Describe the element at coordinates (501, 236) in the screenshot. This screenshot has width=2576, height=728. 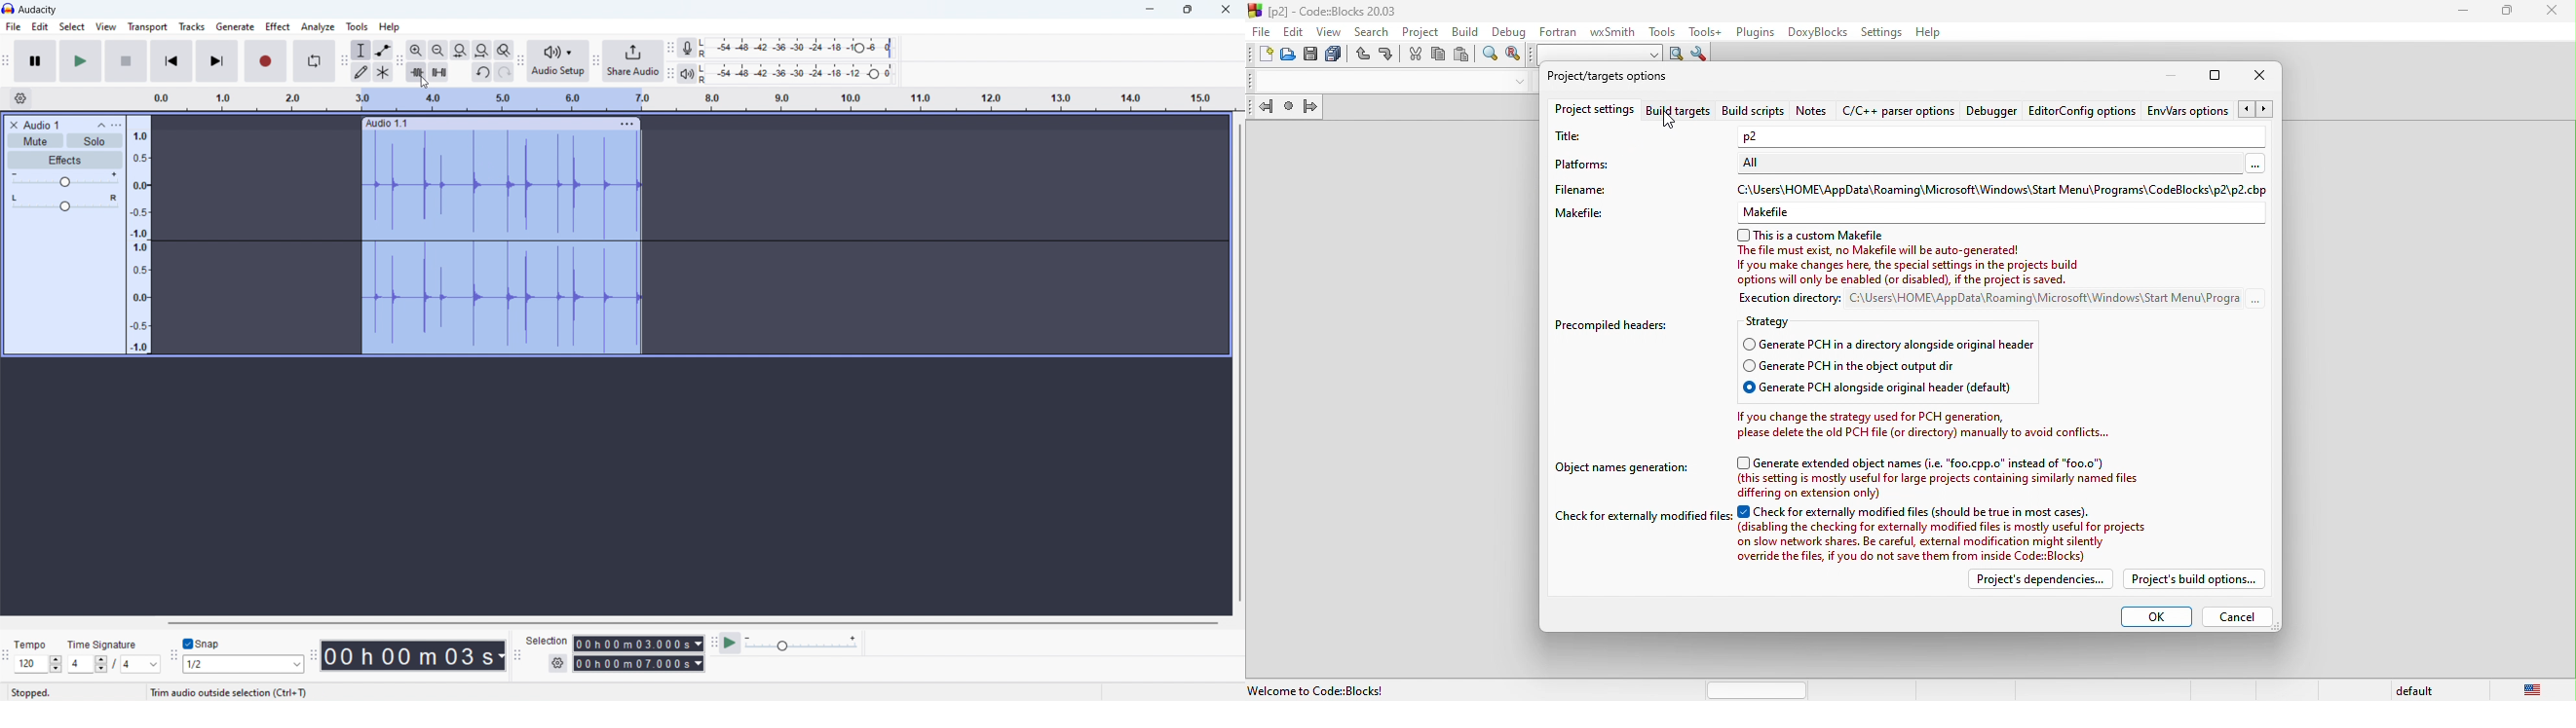
I see `audio track trimmed` at that location.